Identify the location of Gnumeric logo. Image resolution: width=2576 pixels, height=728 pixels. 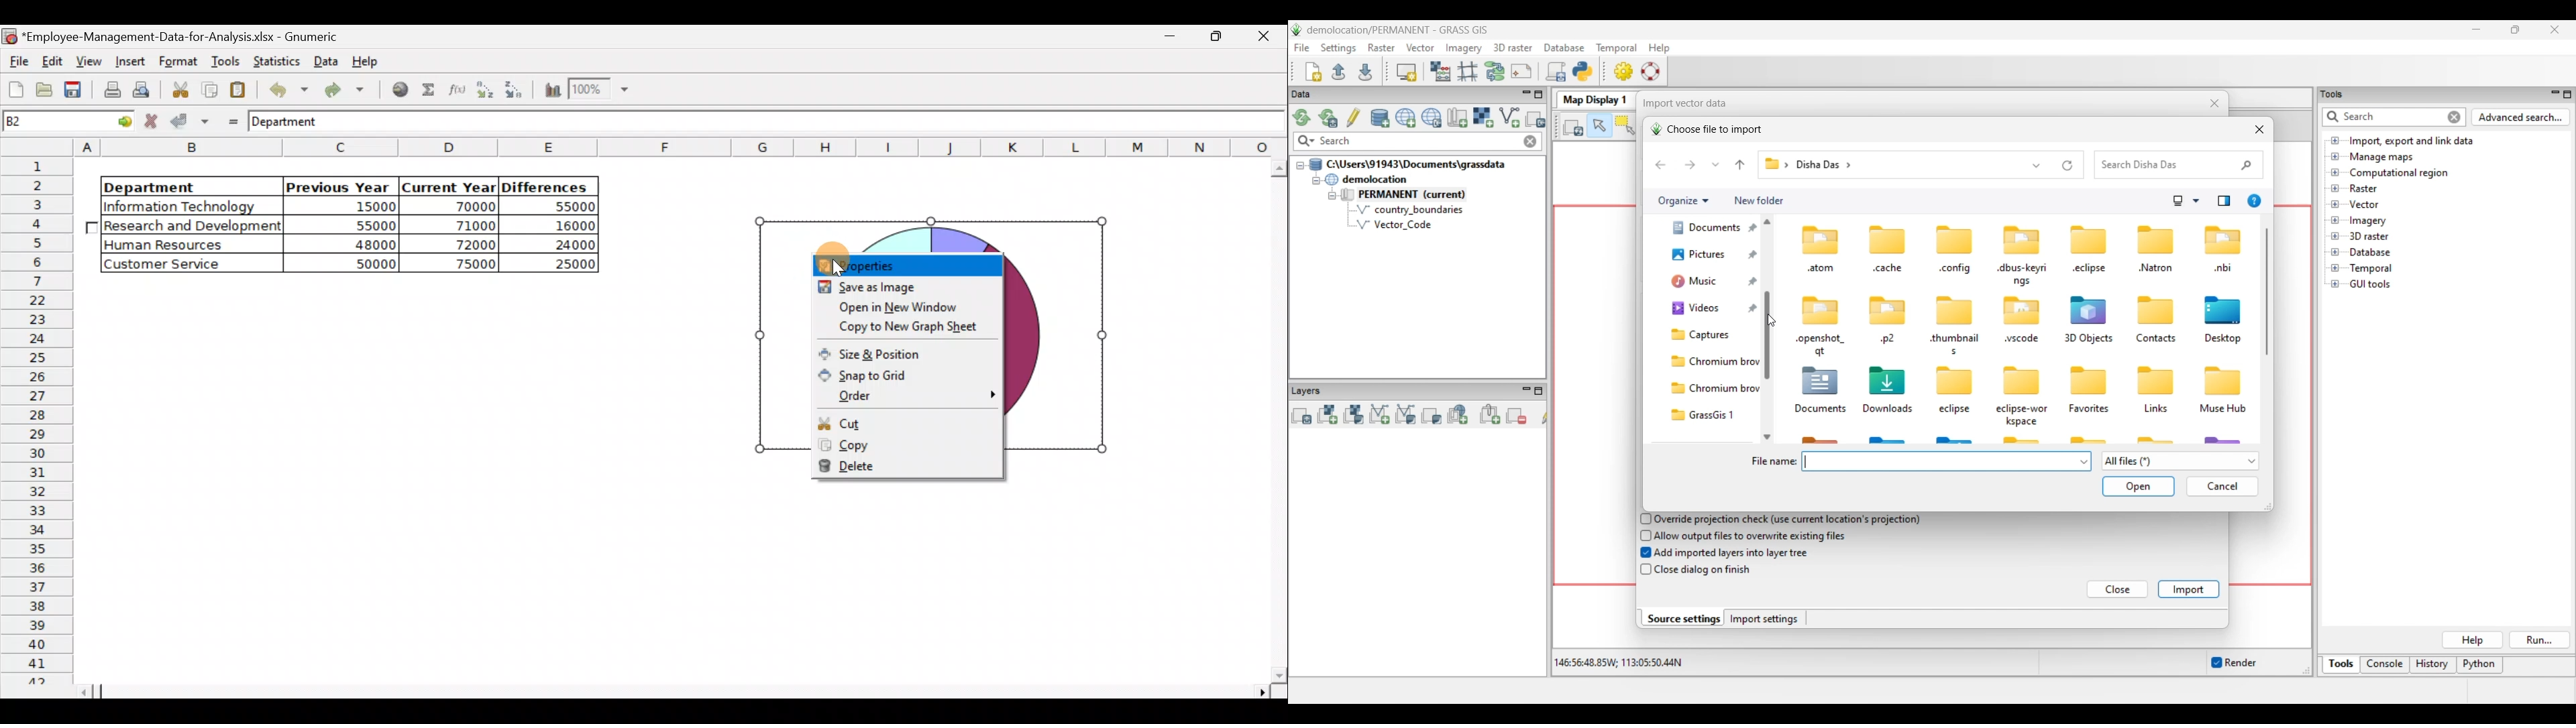
(9, 36).